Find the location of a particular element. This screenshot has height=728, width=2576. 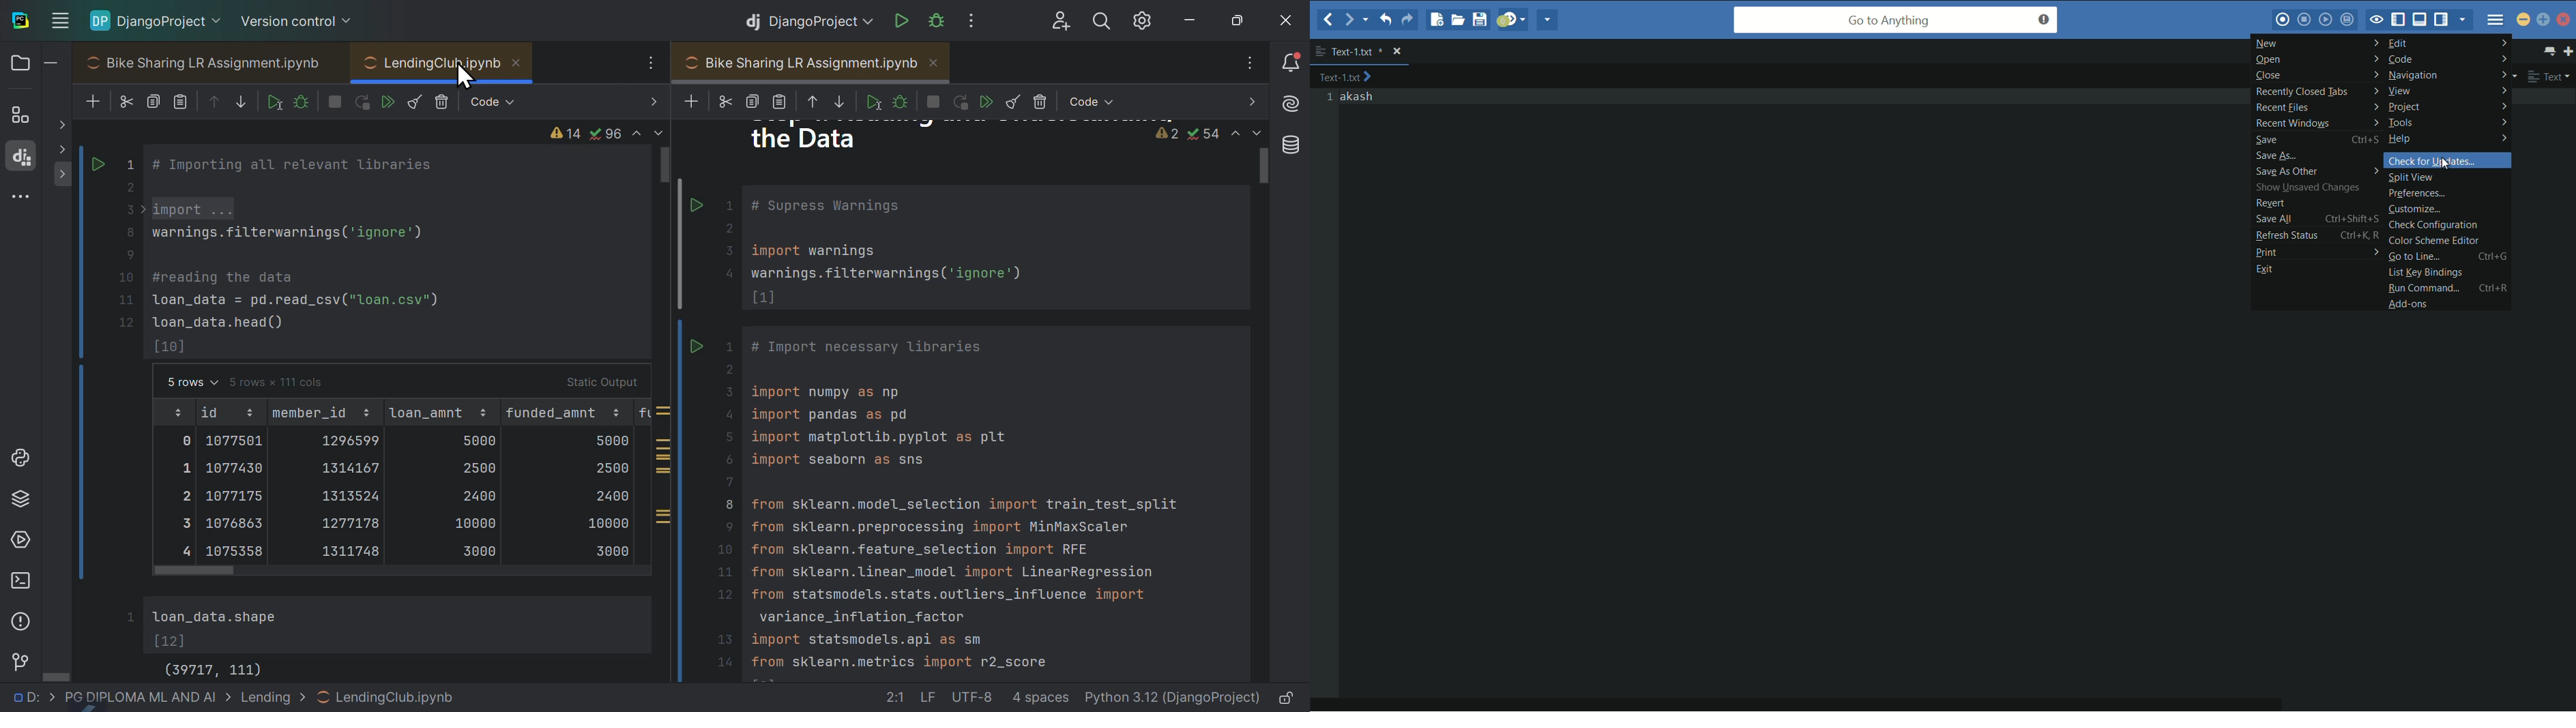

go to line is located at coordinates (2447, 257).